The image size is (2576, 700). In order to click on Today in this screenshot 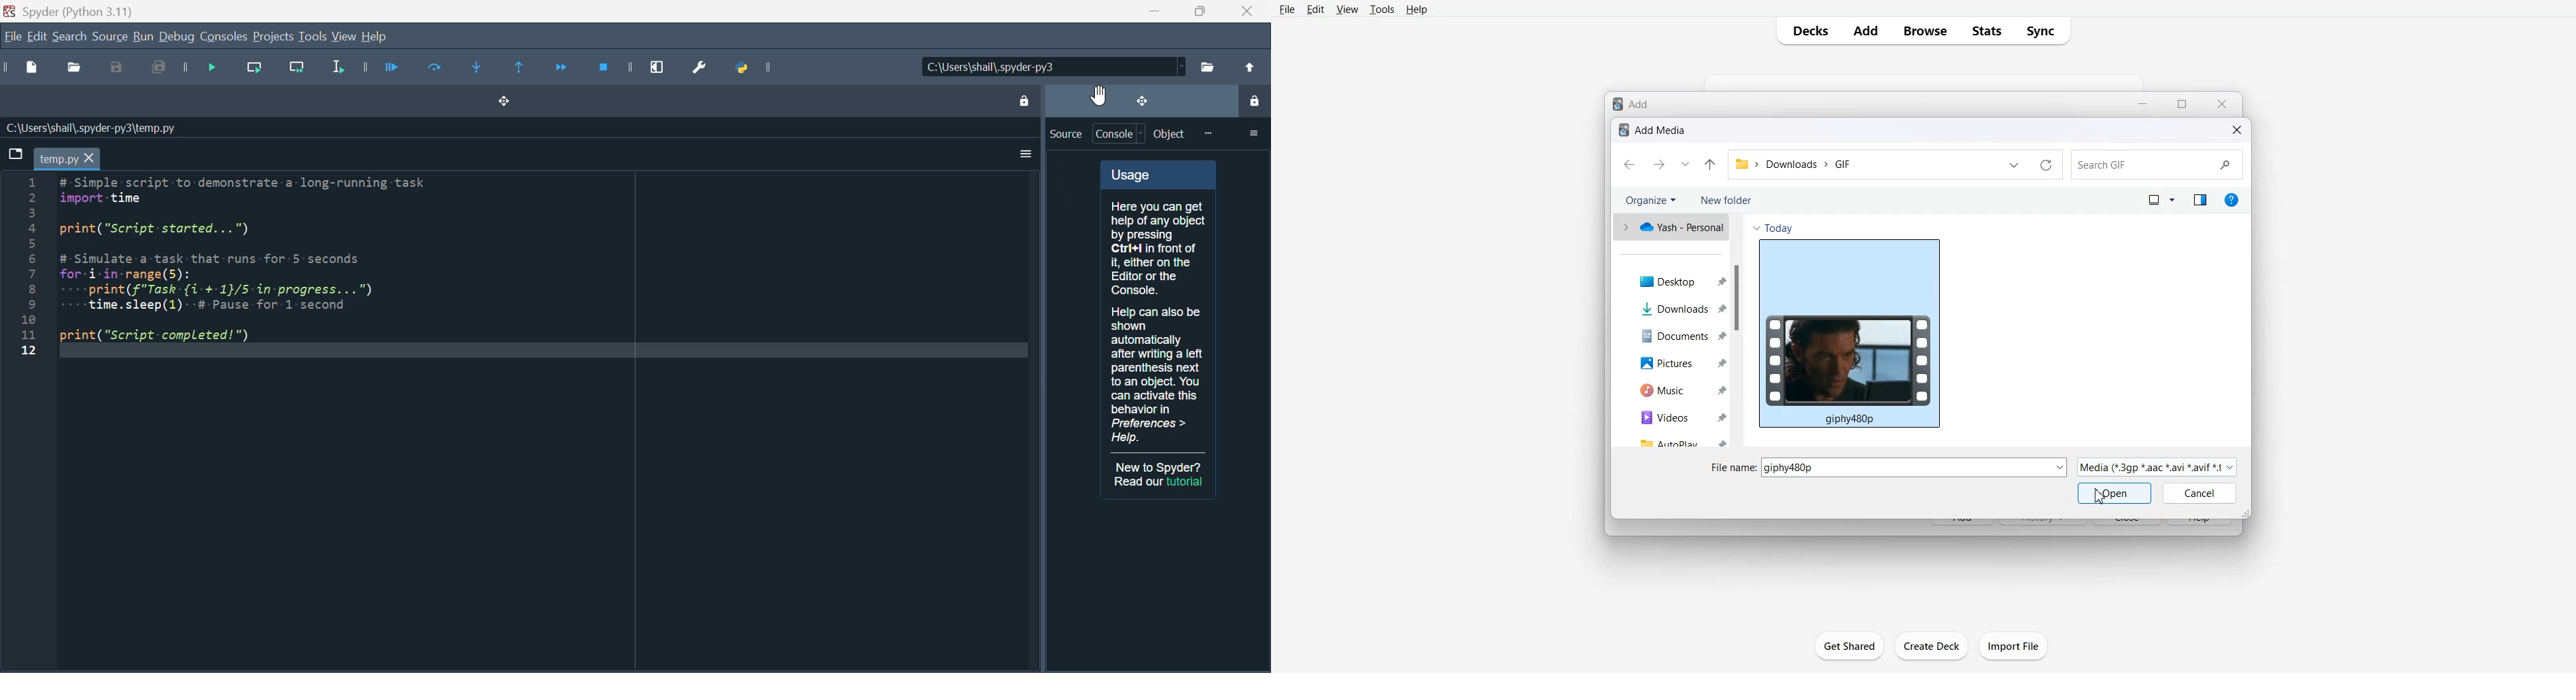, I will do `click(1772, 226)`.